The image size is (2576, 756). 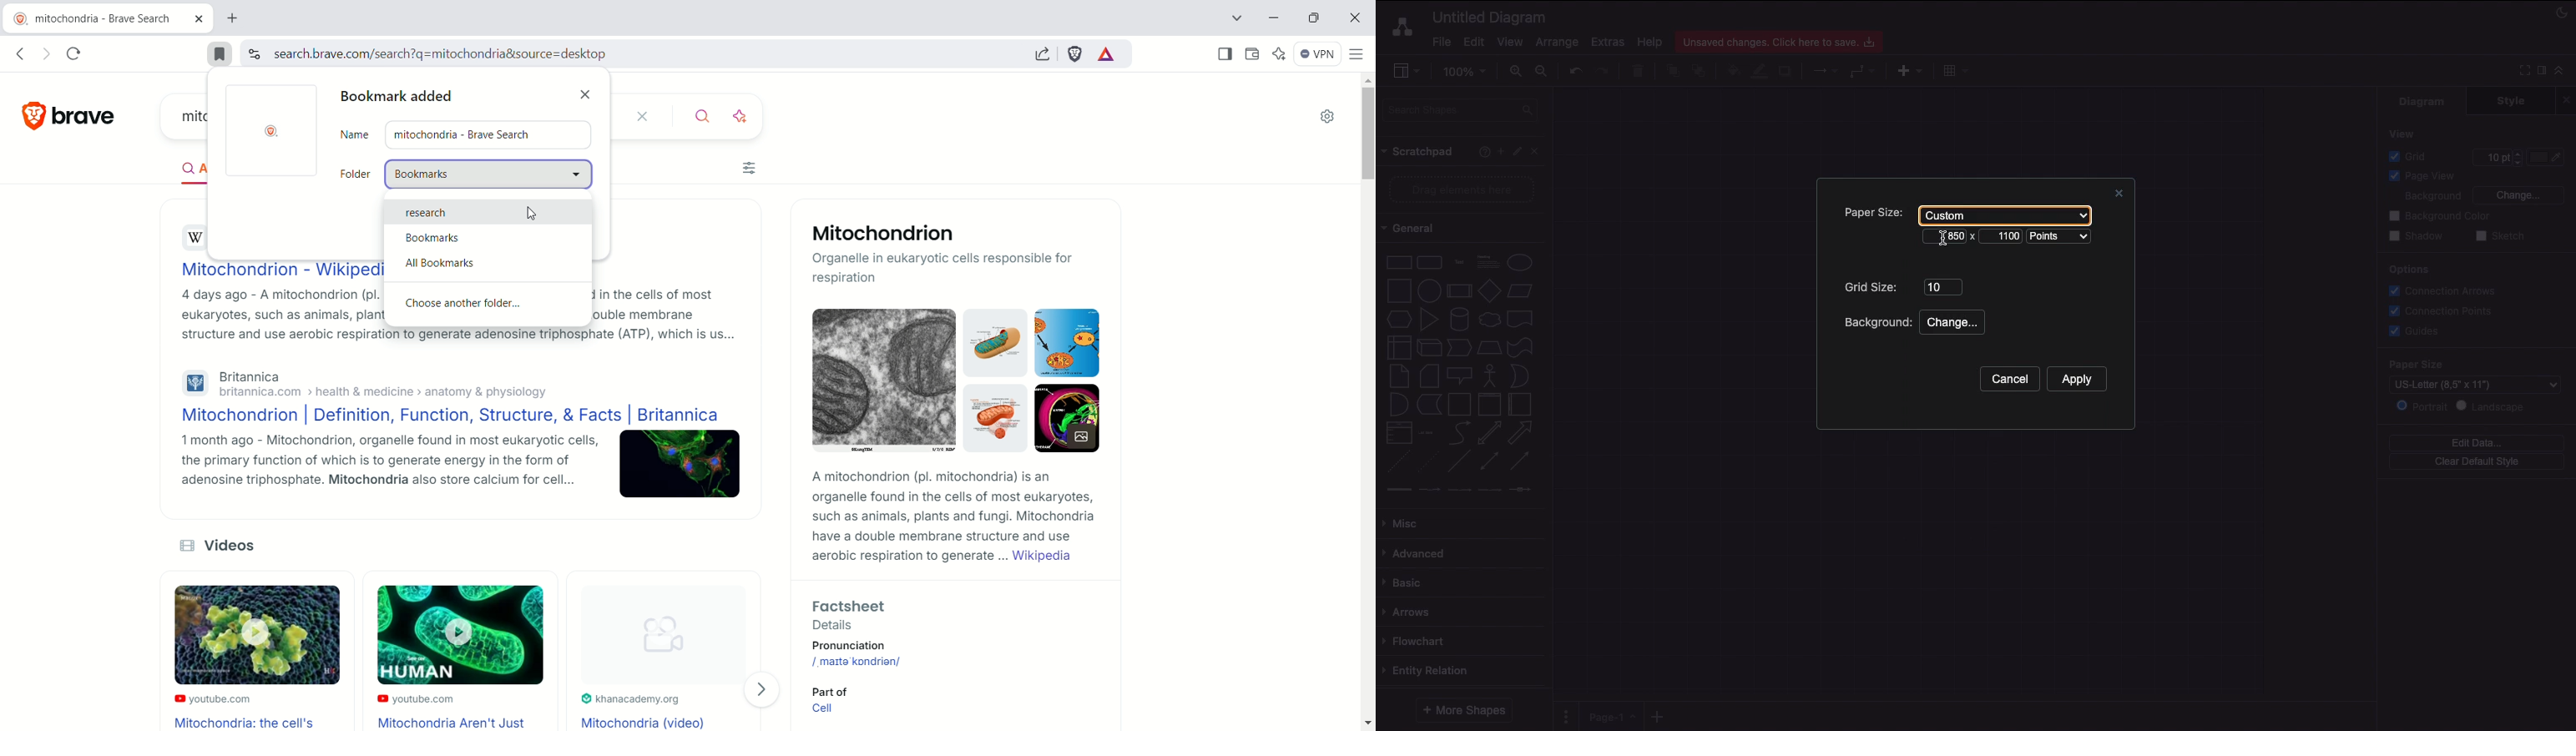 I want to click on share this page, so click(x=1047, y=54).